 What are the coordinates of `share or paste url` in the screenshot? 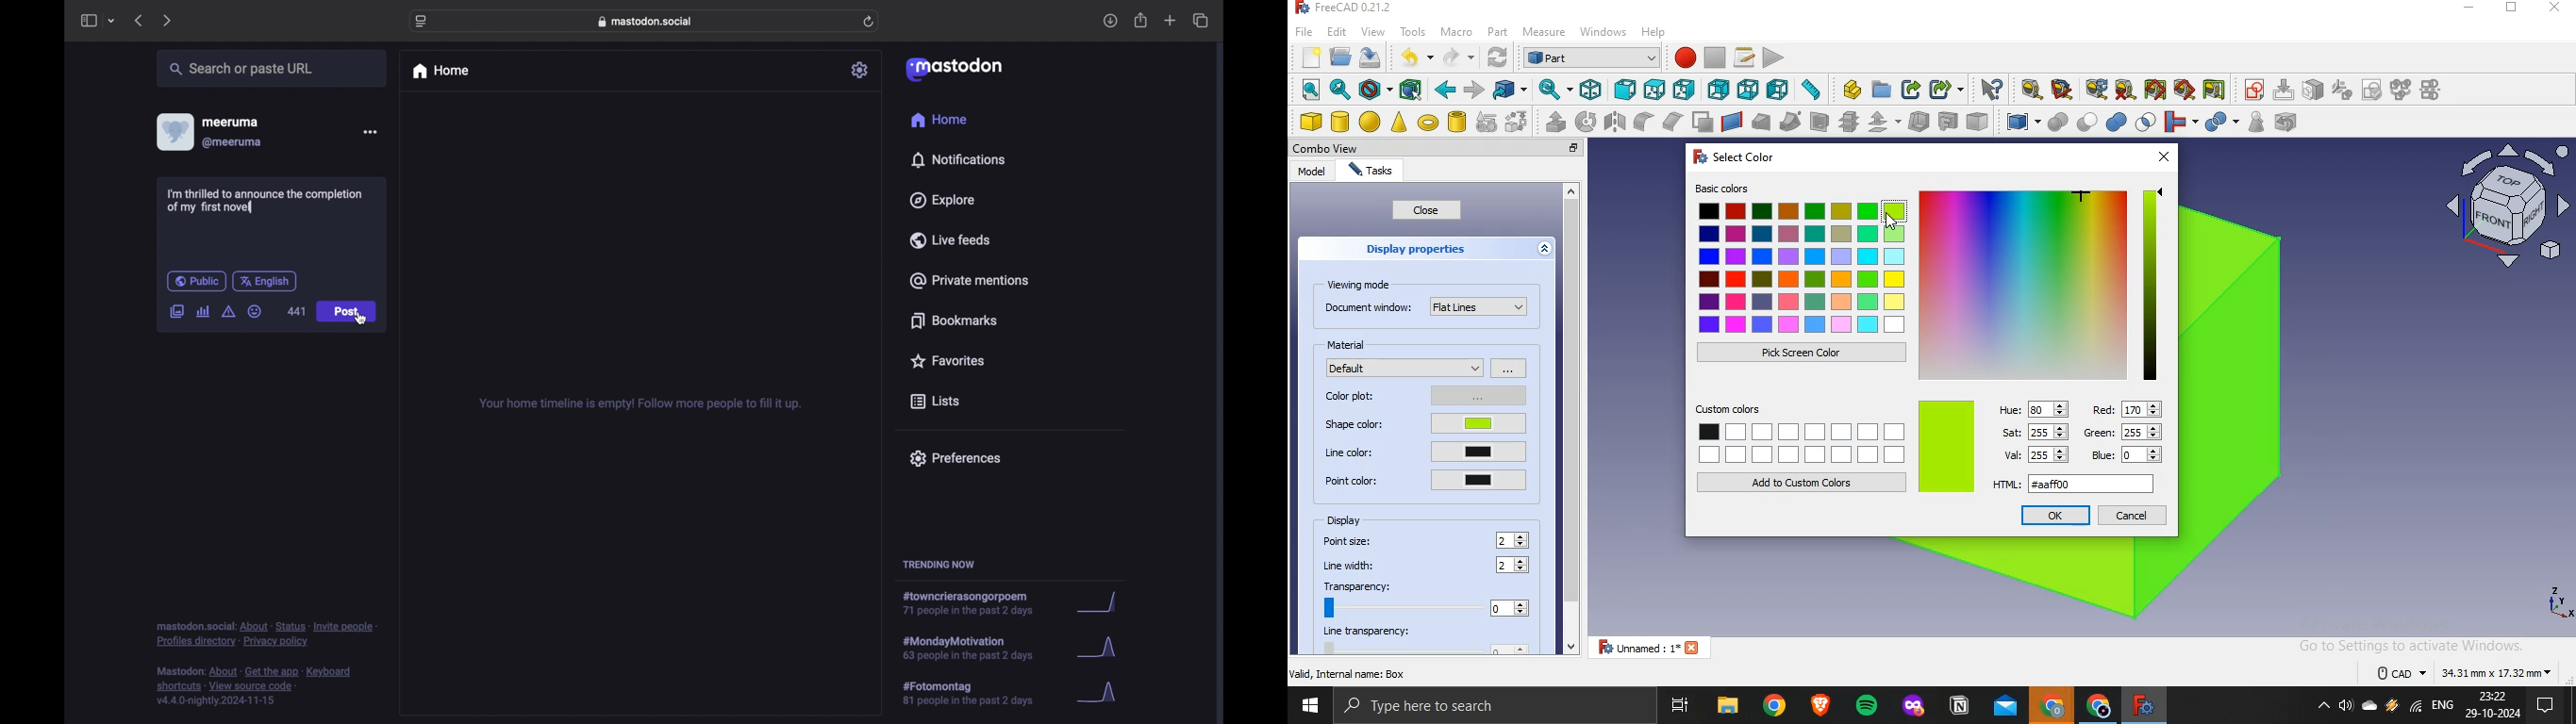 It's located at (241, 68).